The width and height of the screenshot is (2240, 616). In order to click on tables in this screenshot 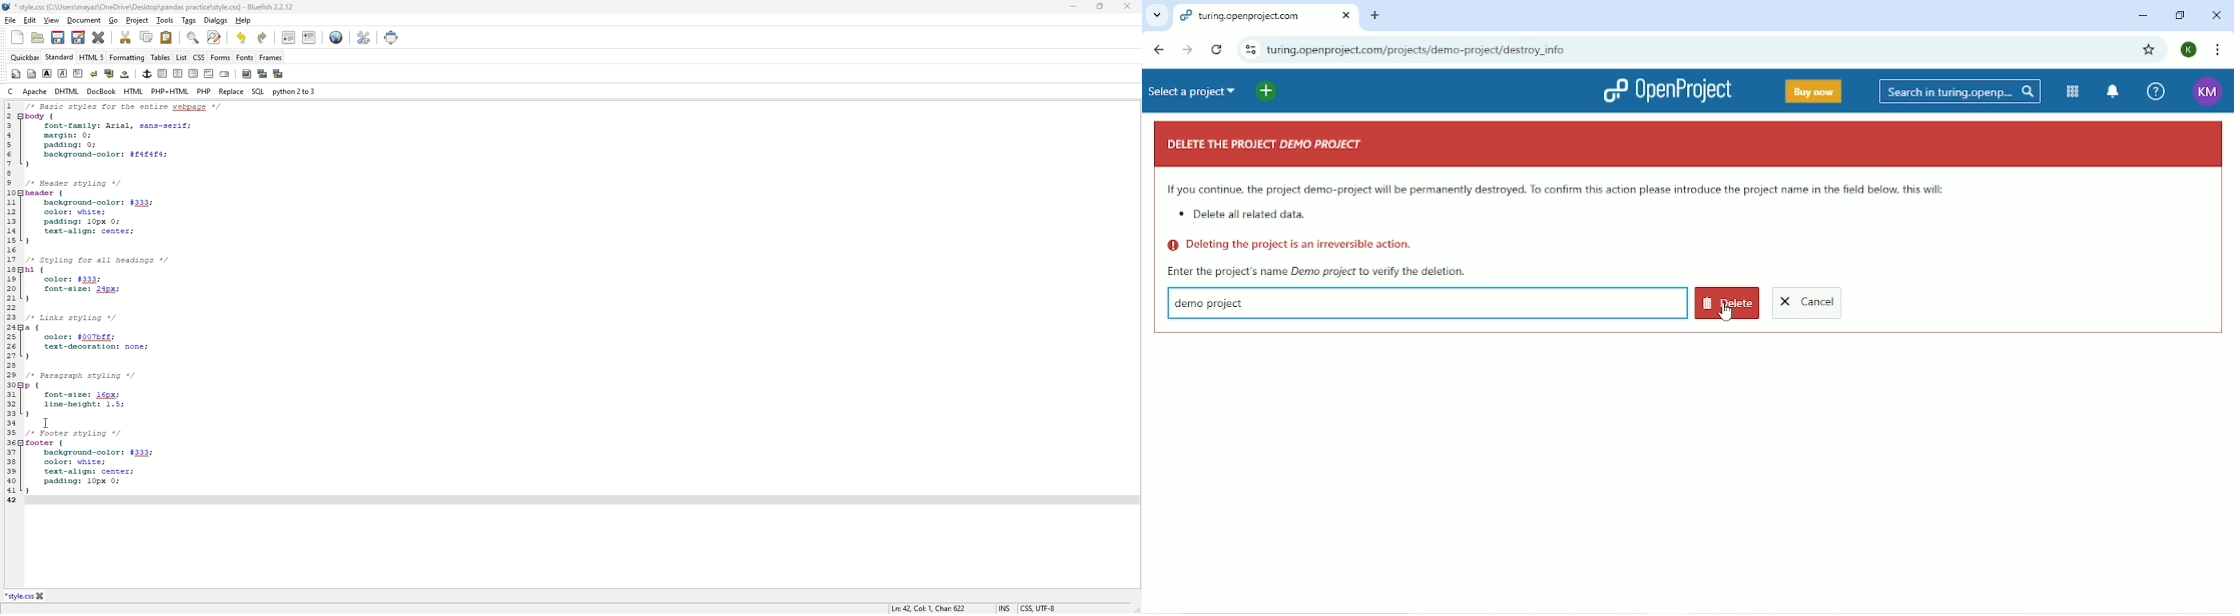, I will do `click(160, 58)`.